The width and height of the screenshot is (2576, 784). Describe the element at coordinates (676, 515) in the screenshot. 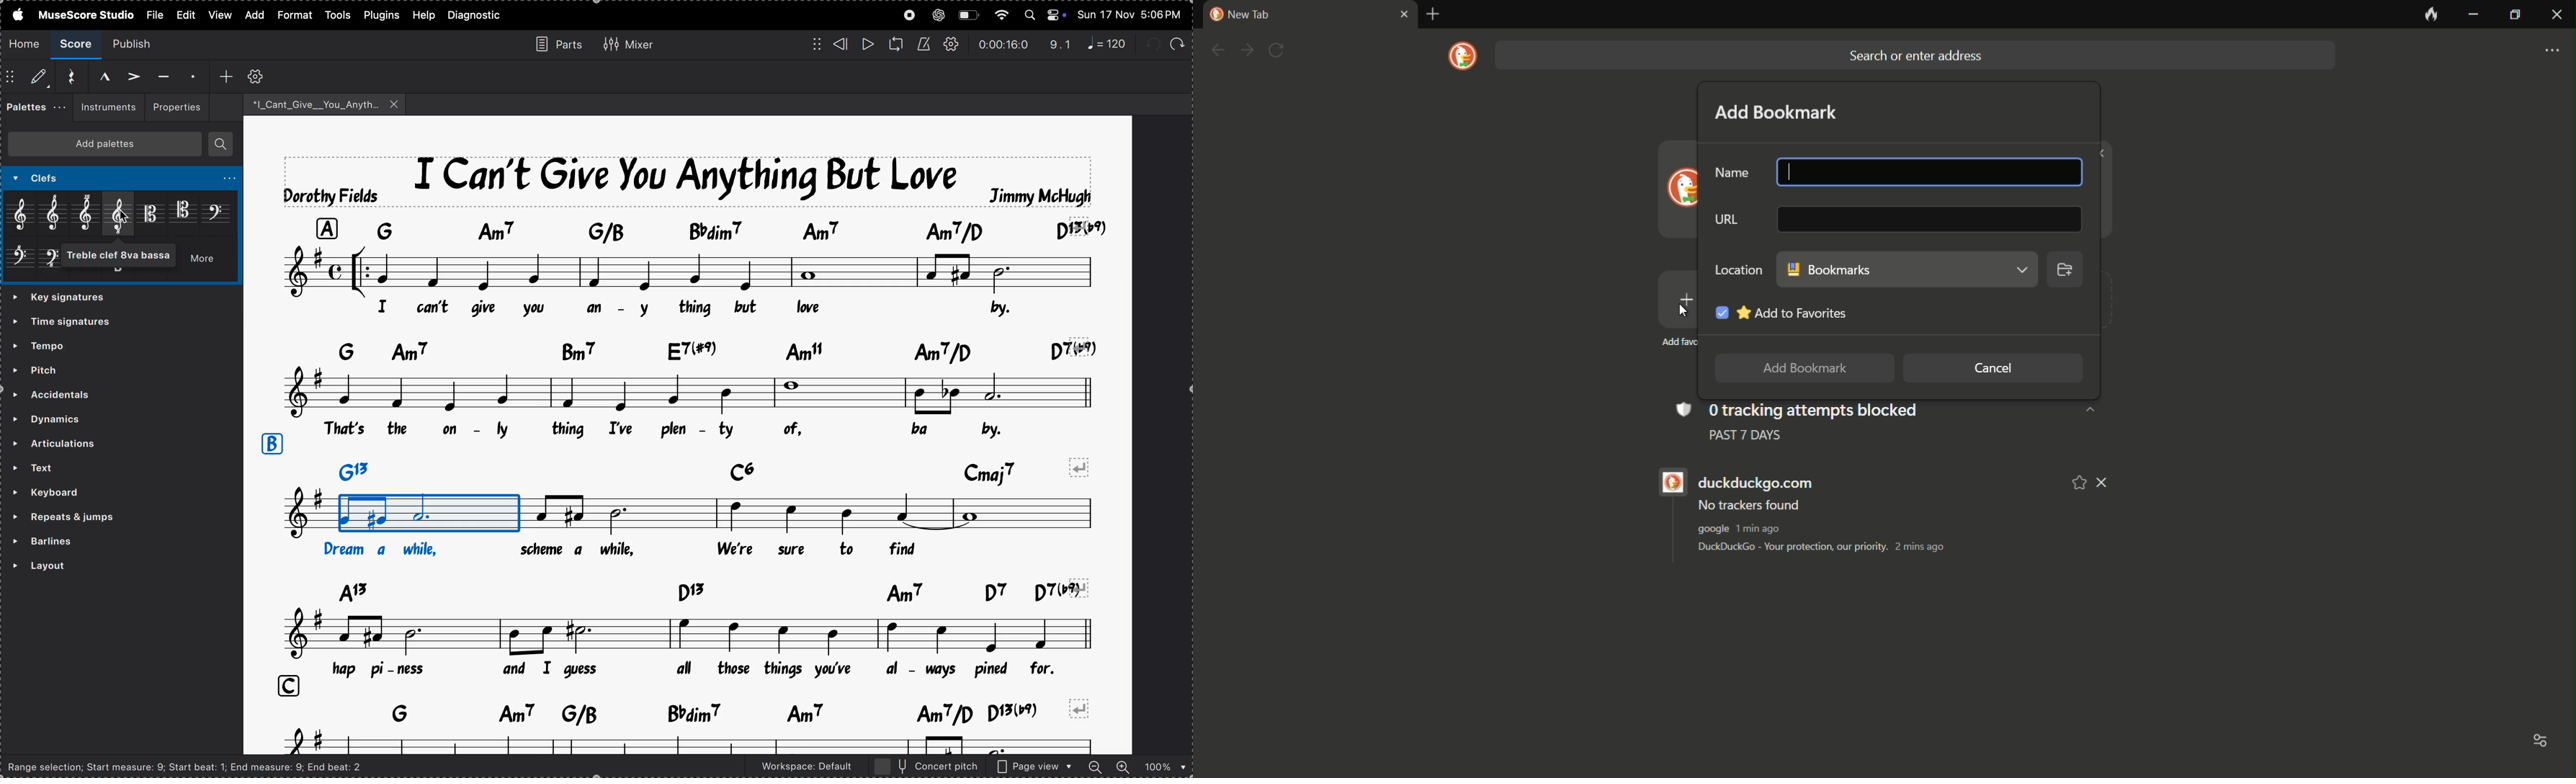

I see `notes` at that location.